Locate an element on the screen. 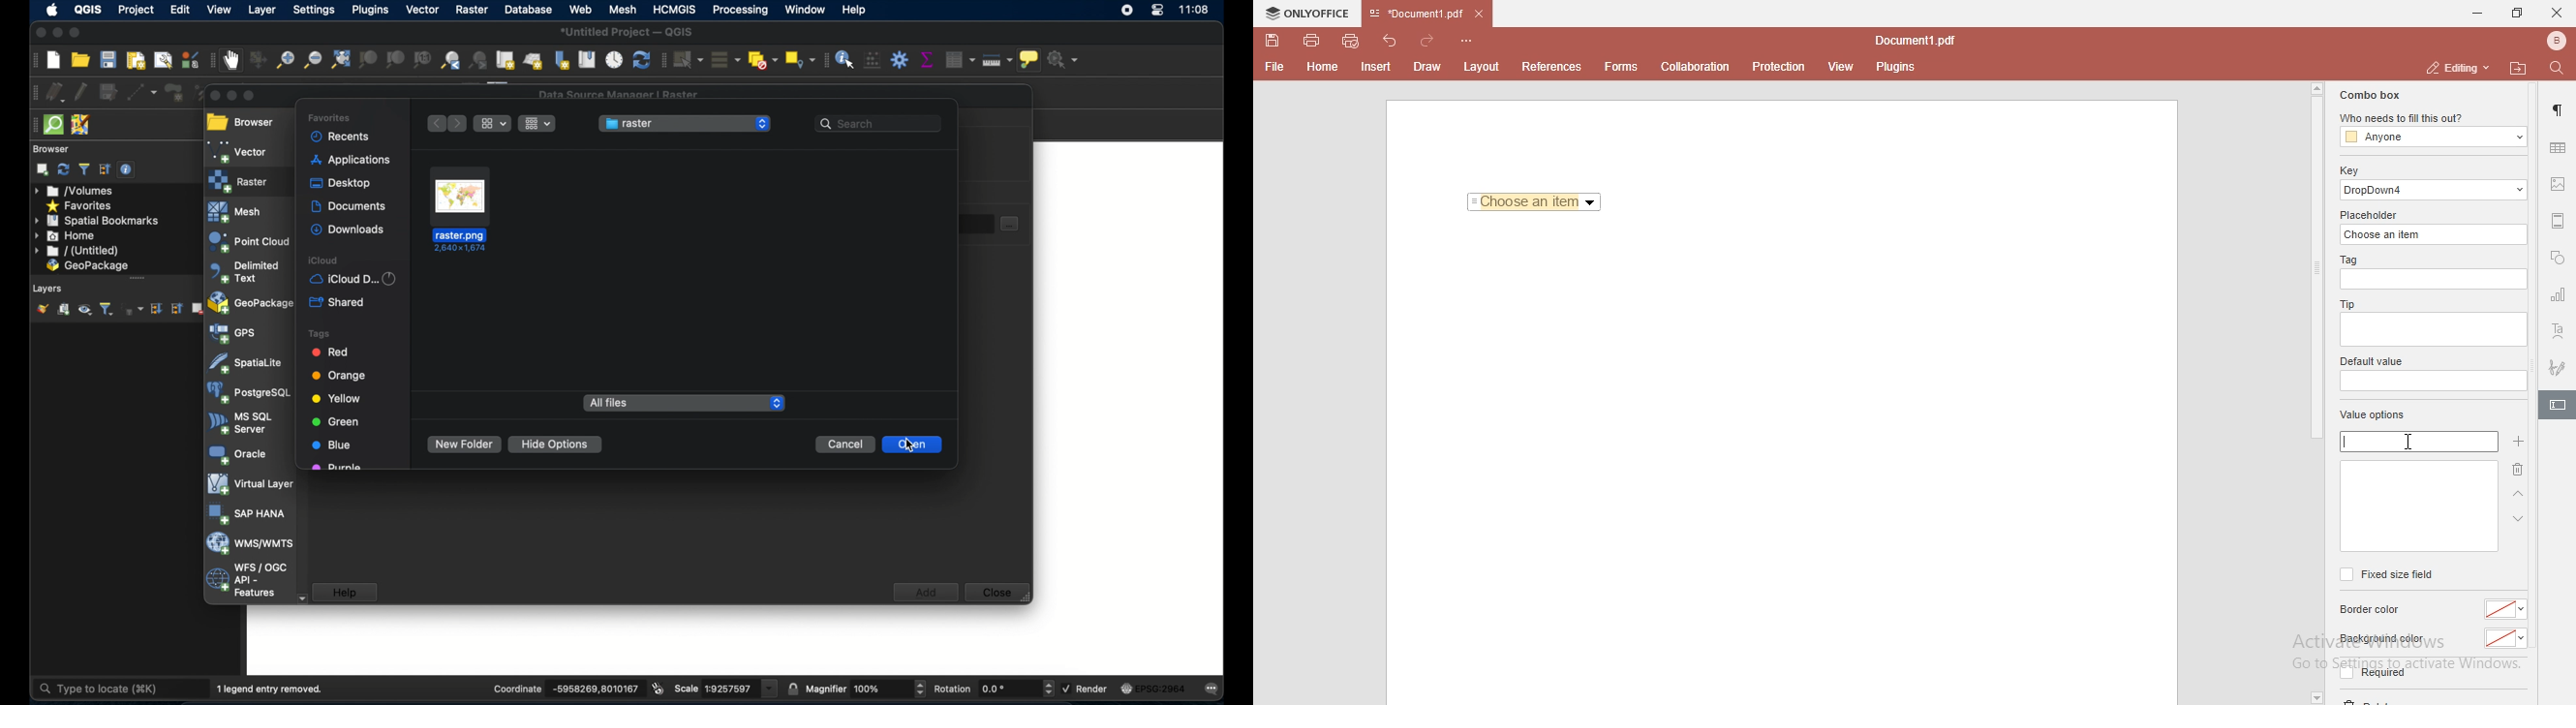 This screenshot has width=2576, height=728. anyone is located at coordinates (2432, 138).